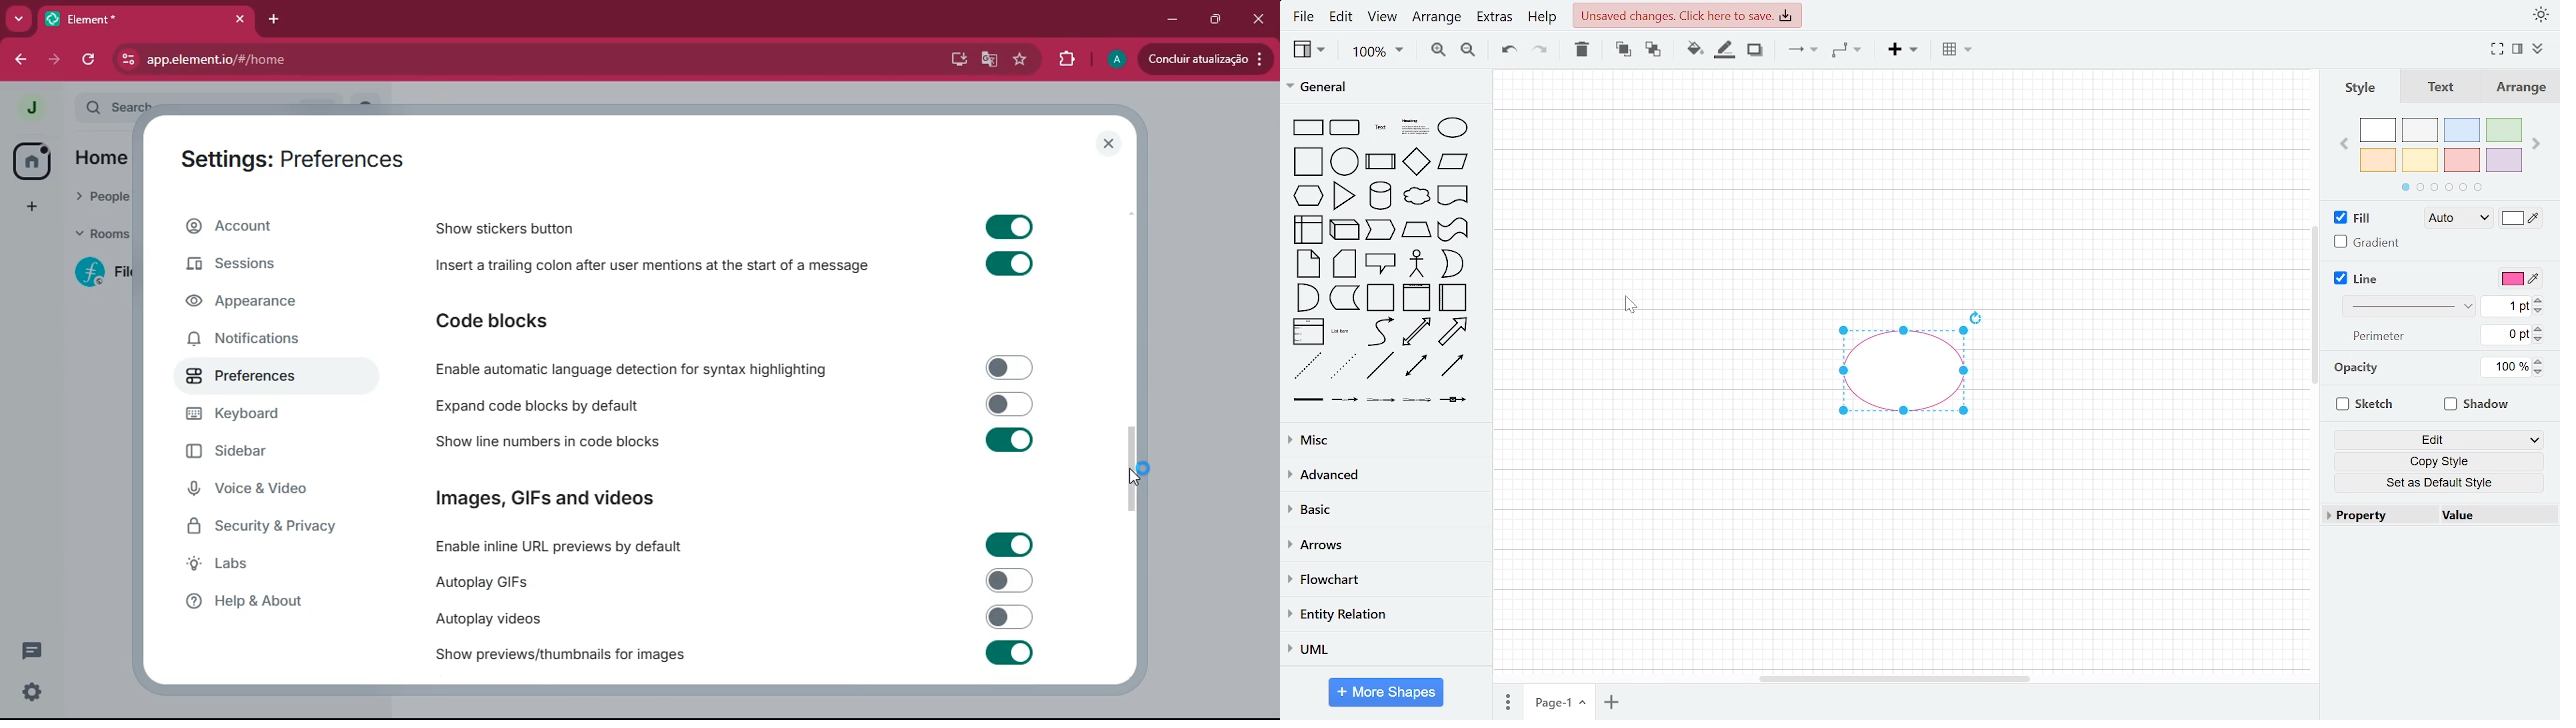 The height and width of the screenshot is (728, 2576). I want to click on link, so click(1308, 400).